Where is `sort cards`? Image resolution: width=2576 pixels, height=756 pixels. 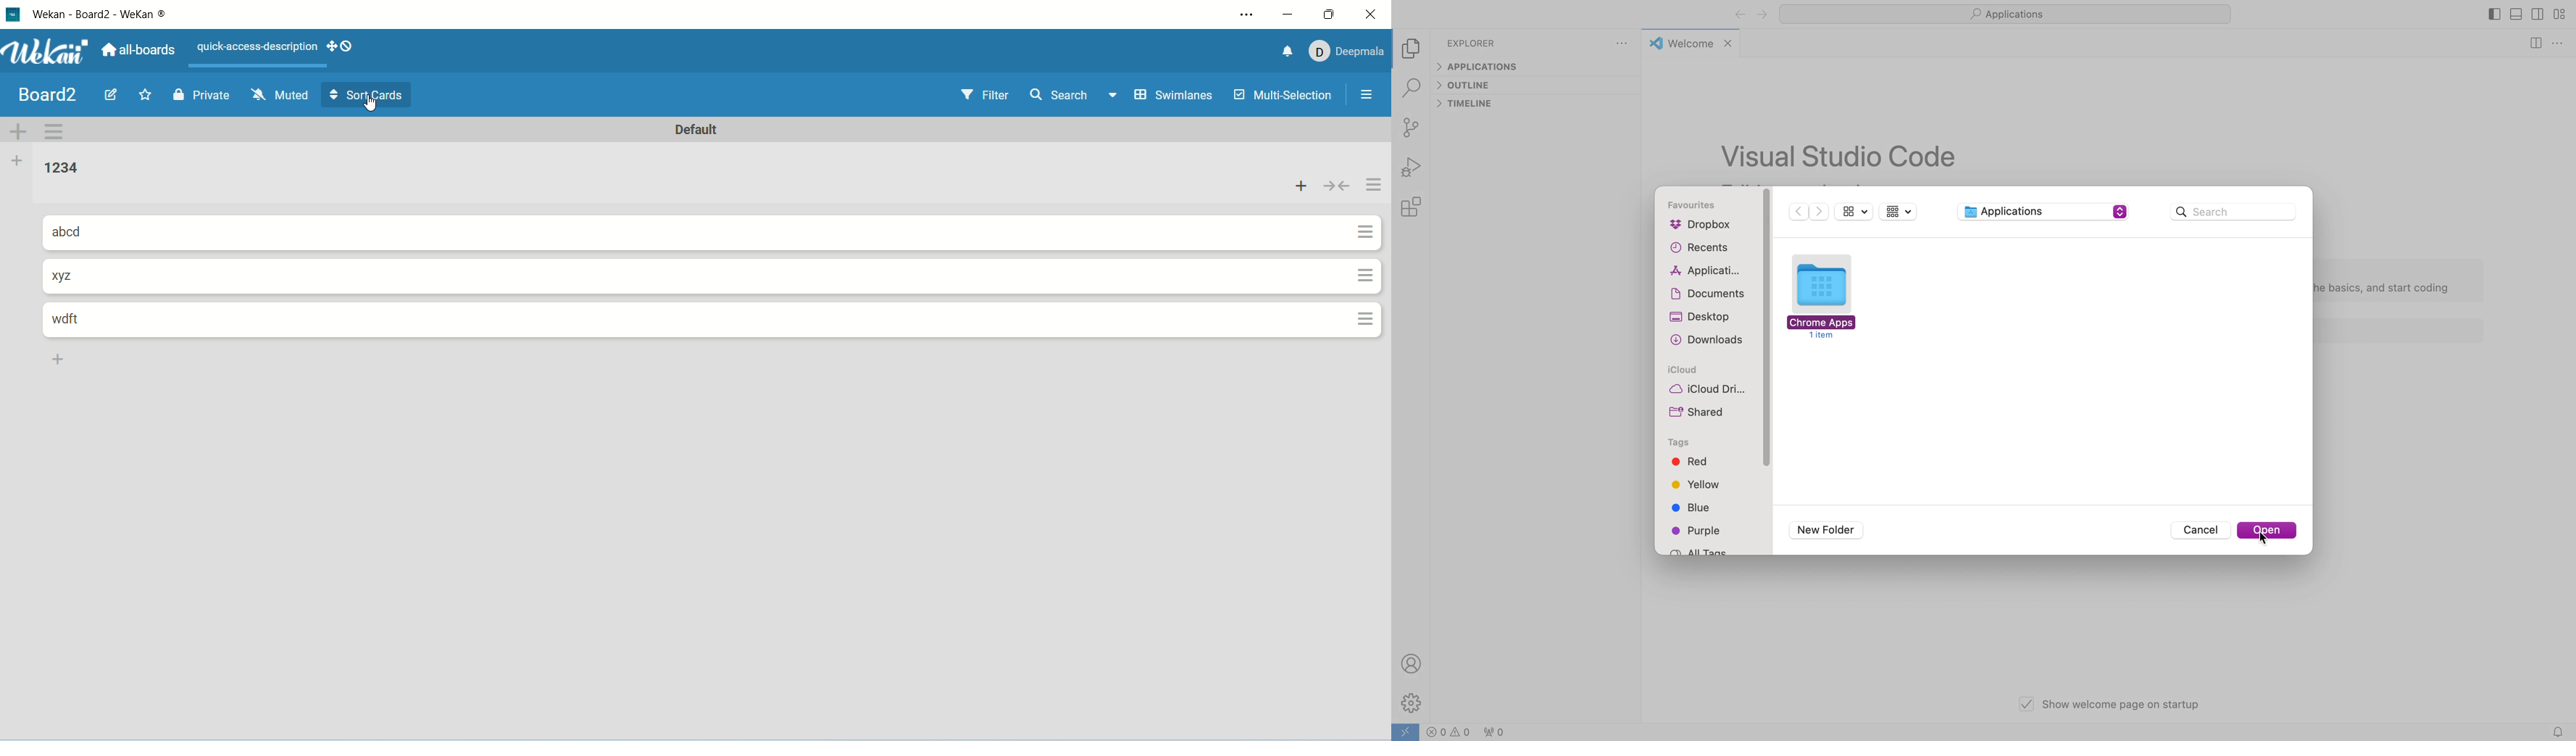 sort cards is located at coordinates (366, 96).